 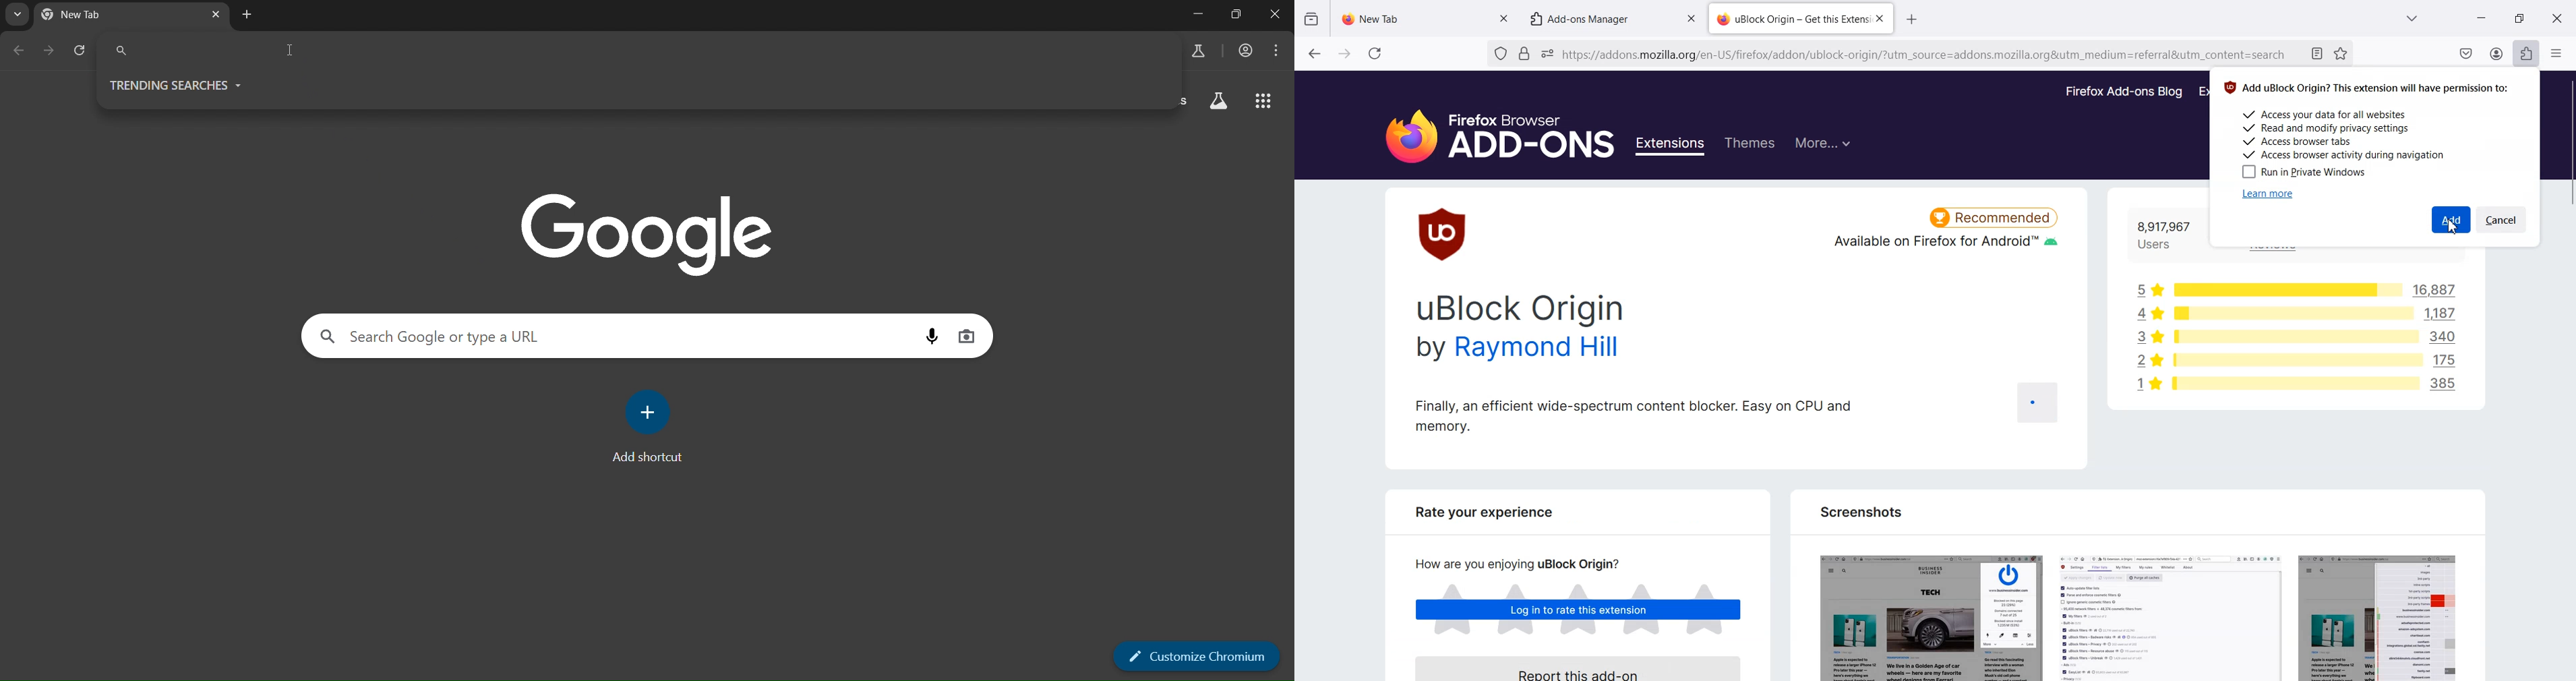 What do you see at coordinates (2348, 154) in the screenshot?
I see `Access browser activity during navigation` at bounding box center [2348, 154].